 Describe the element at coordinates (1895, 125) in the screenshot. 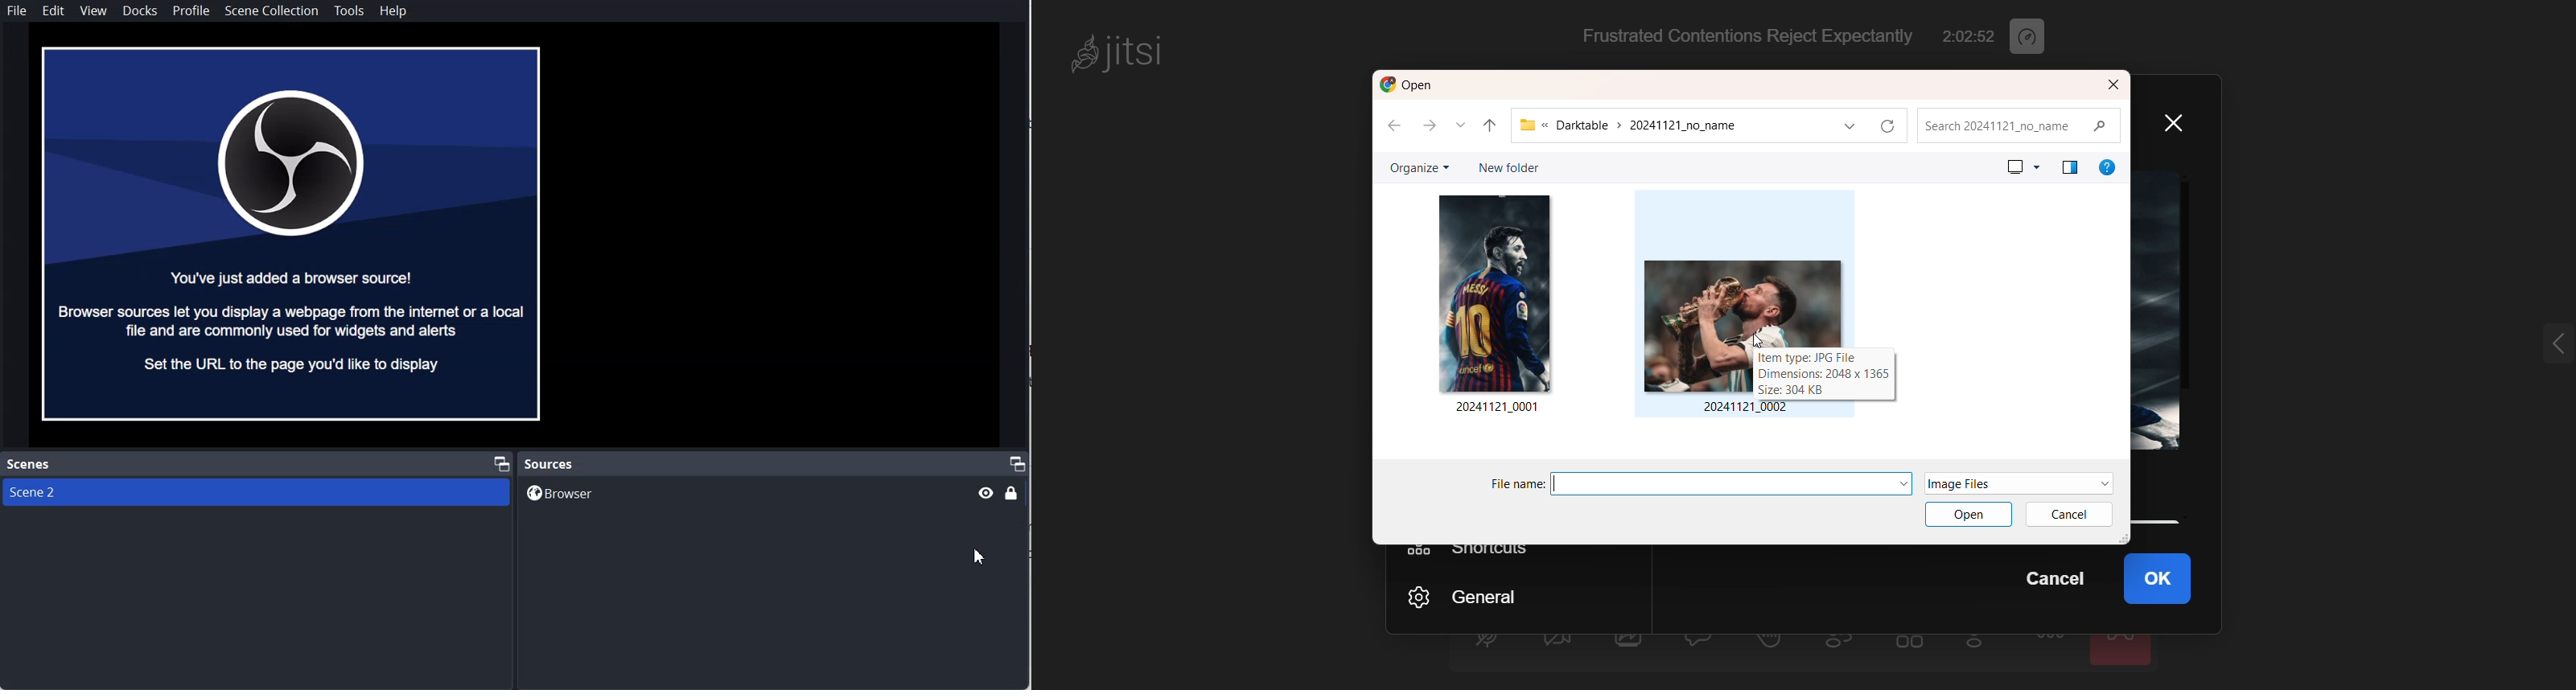

I see `reload` at that location.